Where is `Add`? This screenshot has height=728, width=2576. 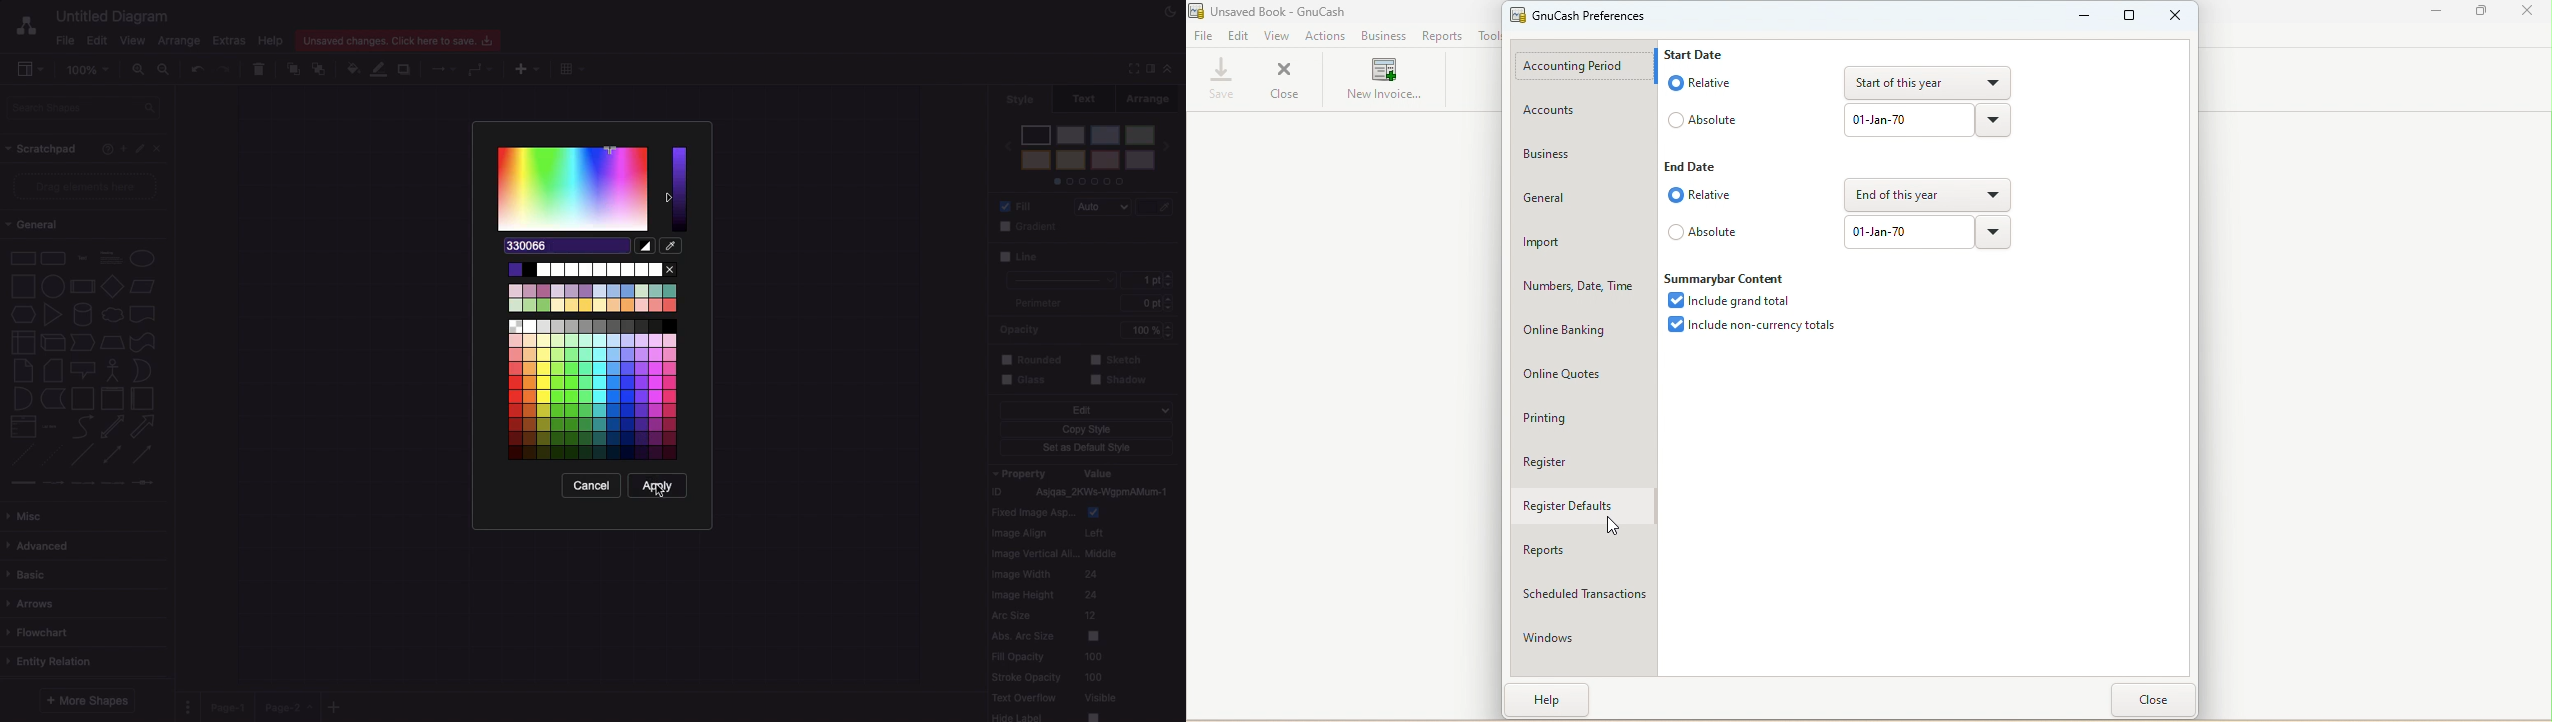 Add is located at coordinates (335, 706).